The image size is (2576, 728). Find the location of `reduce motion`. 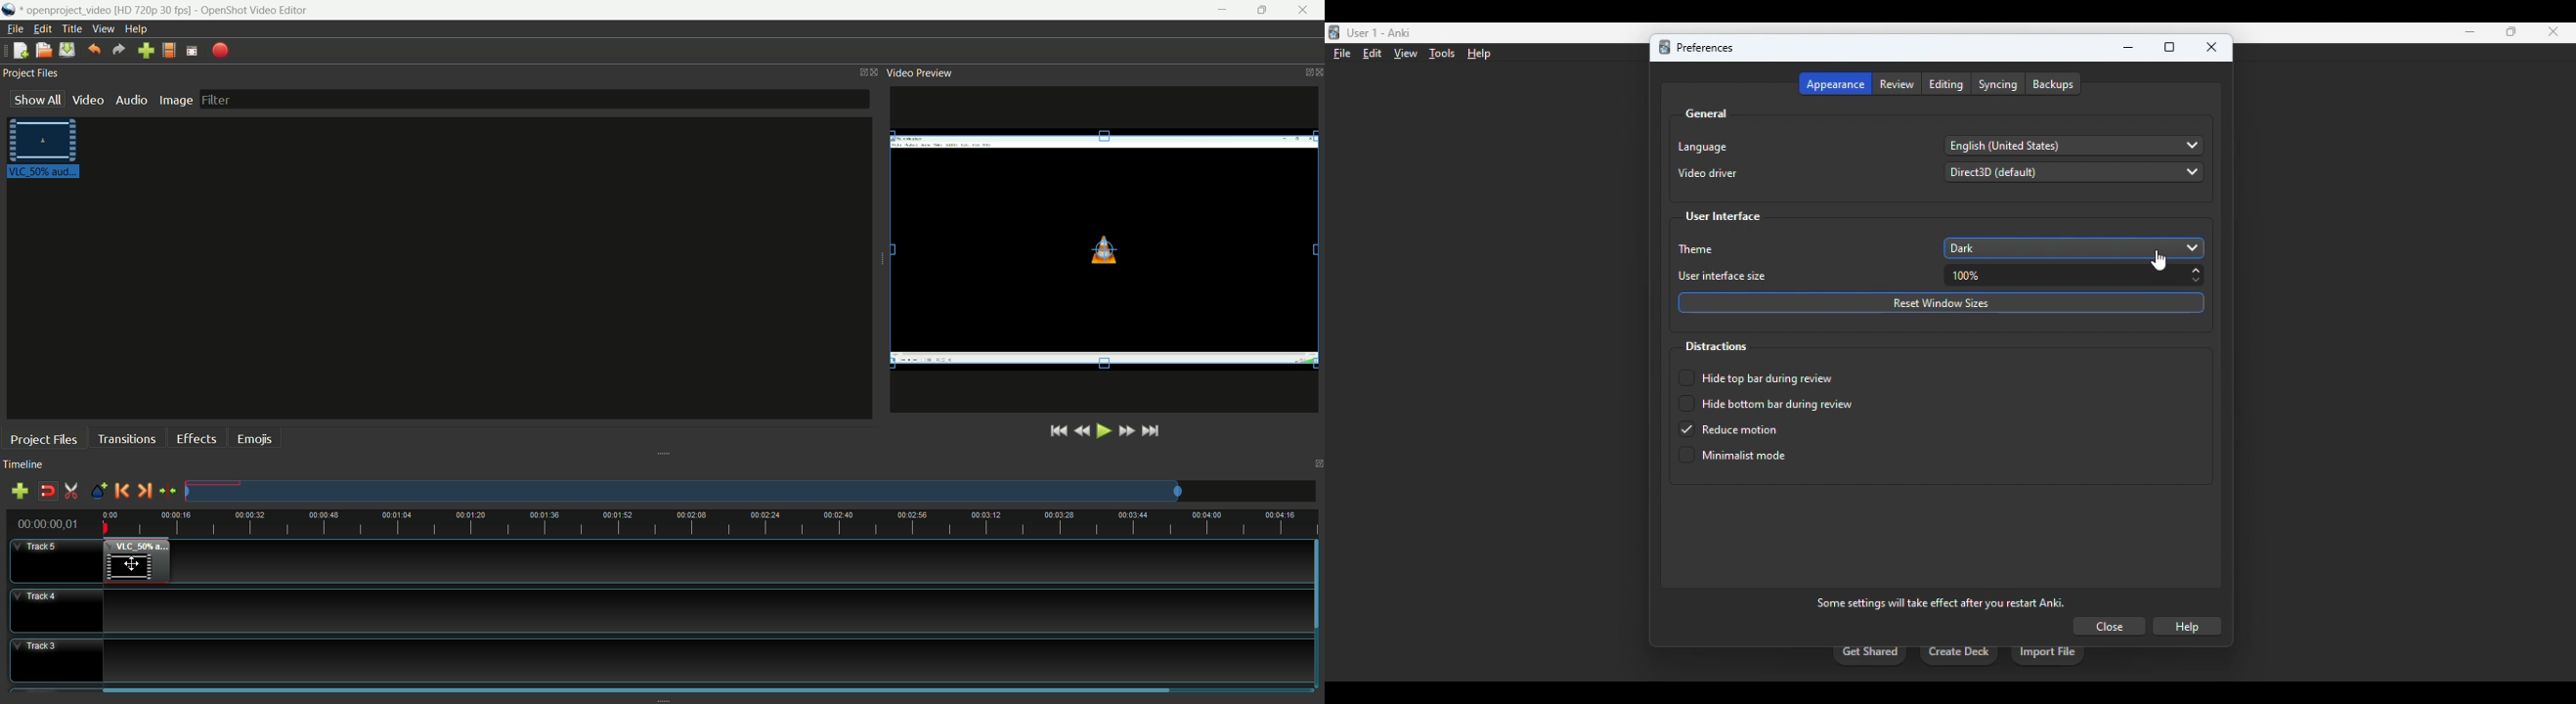

reduce motion is located at coordinates (1728, 429).